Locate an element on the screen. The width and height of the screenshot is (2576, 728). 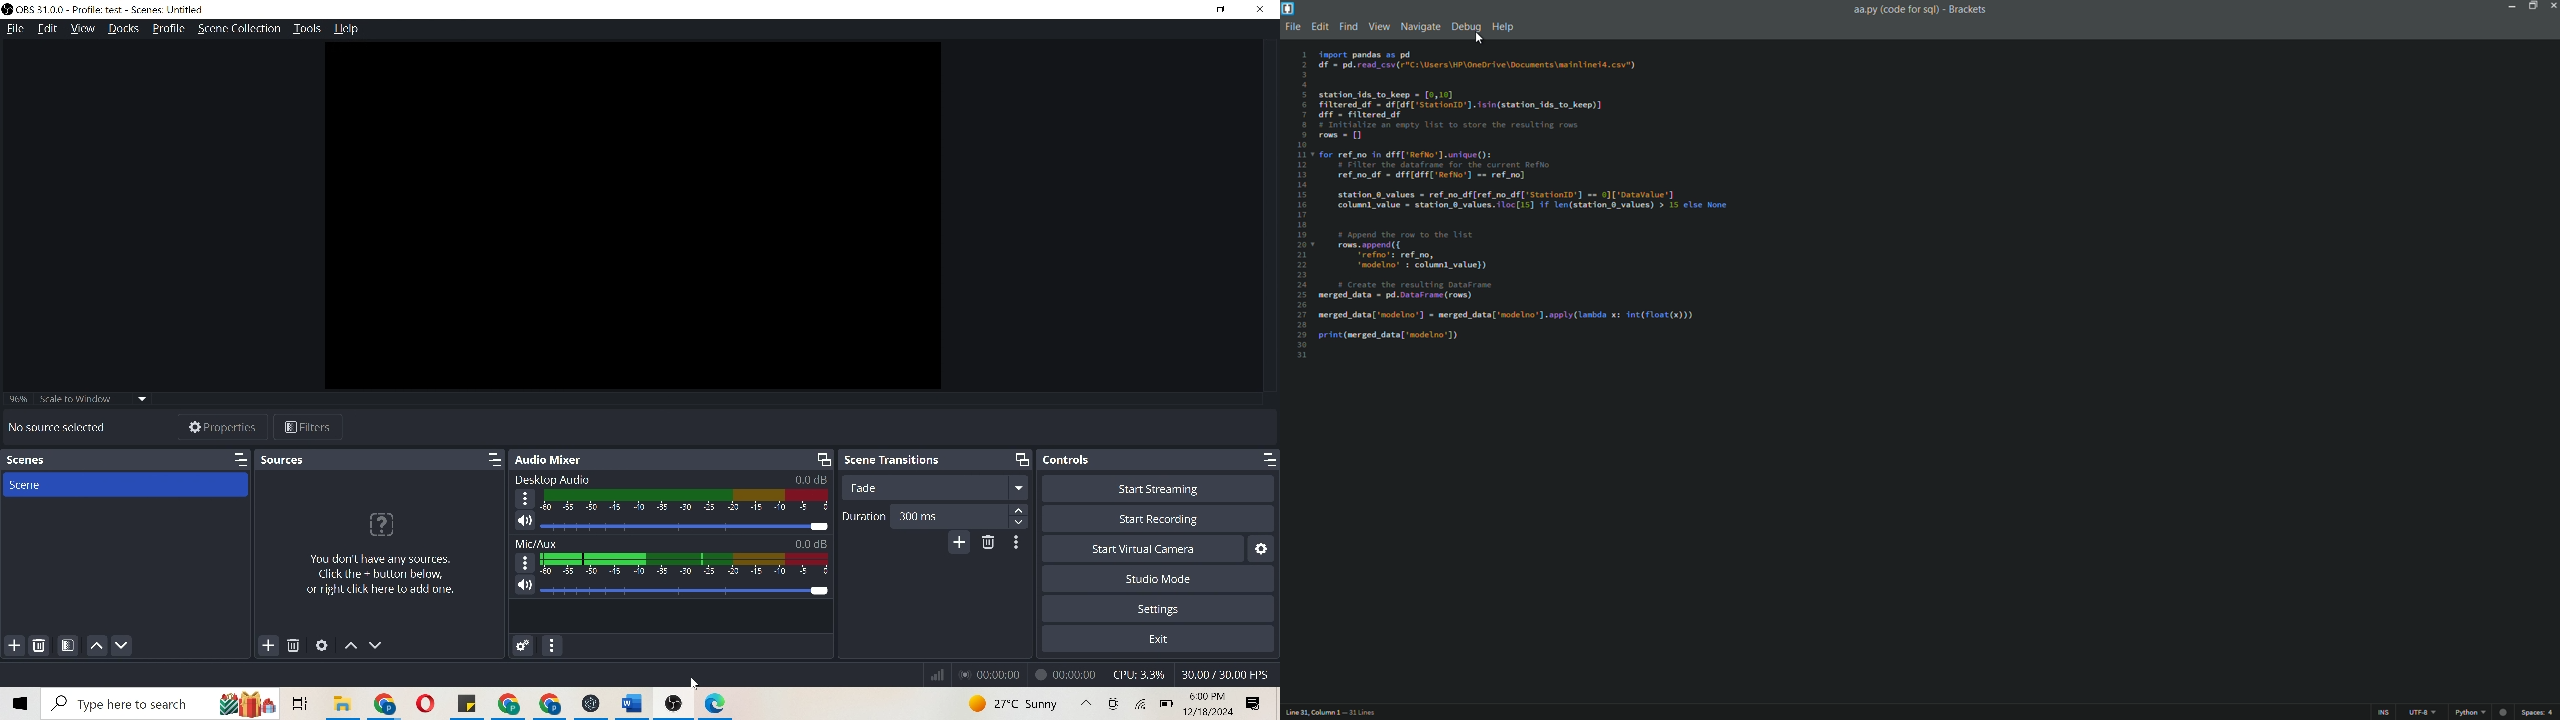
view menu is located at coordinates (1378, 26).